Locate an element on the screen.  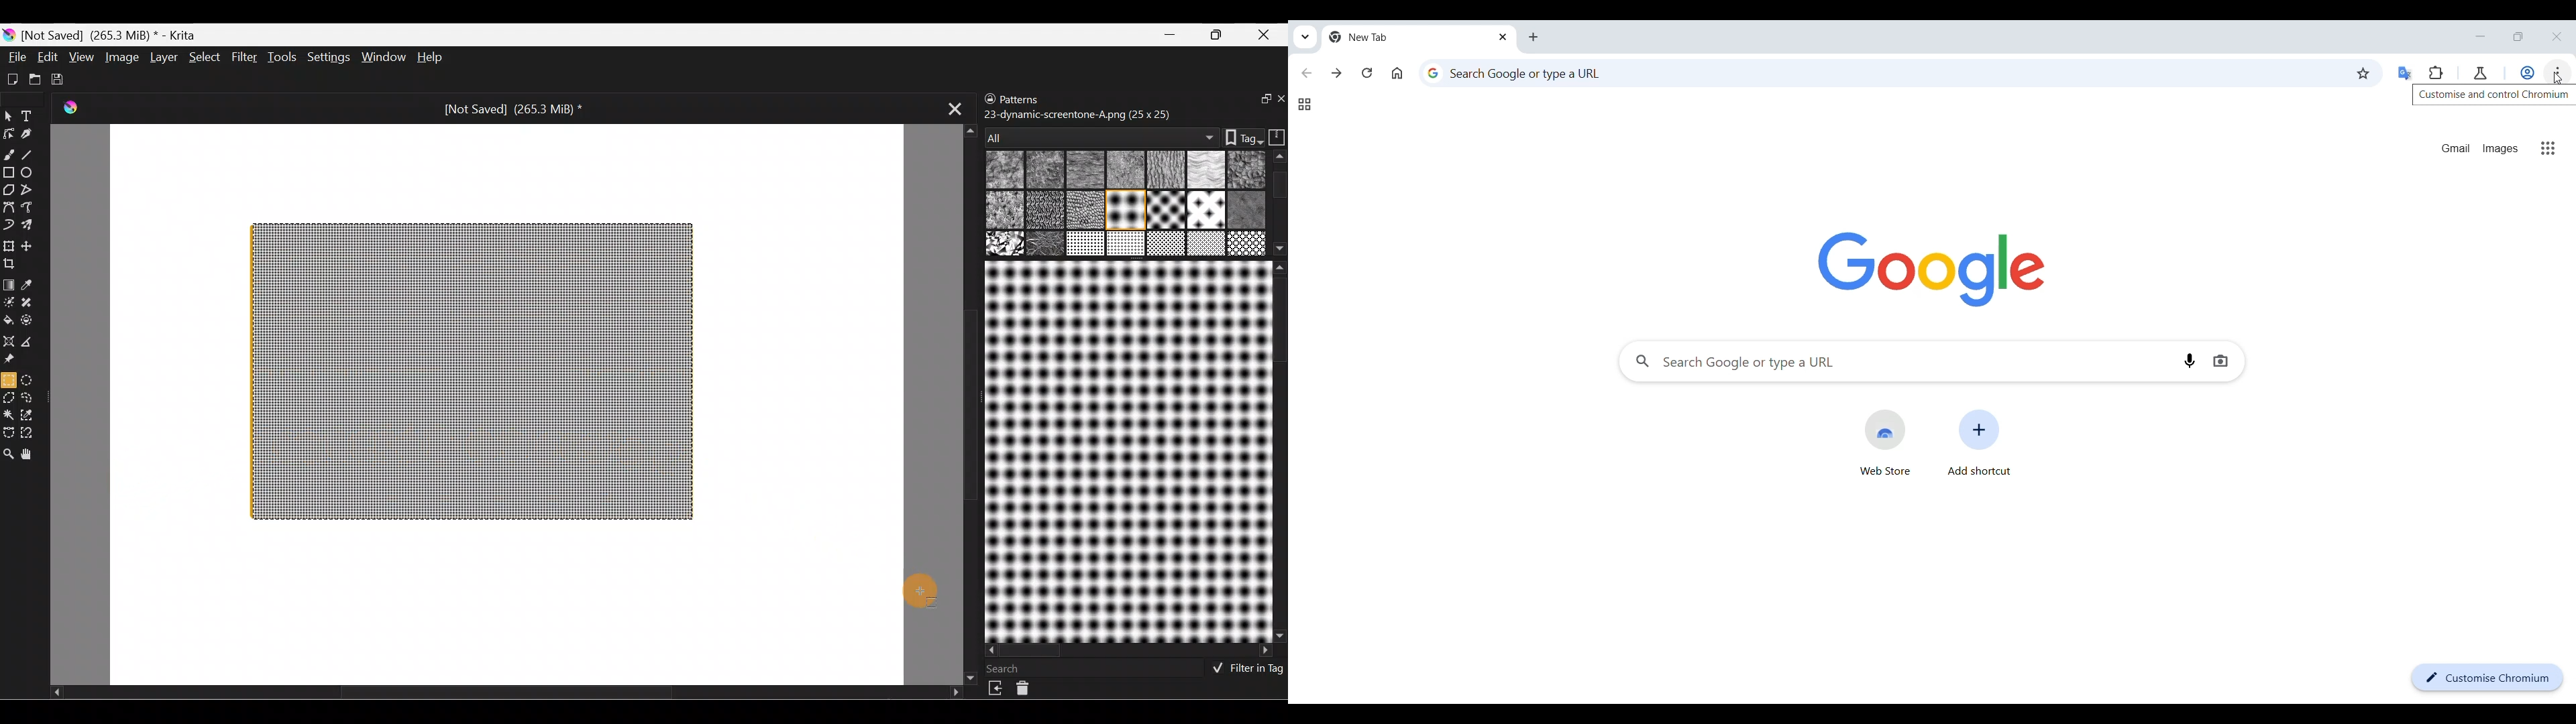
Texture applied to rectangle is located at coordinates (472, 371).